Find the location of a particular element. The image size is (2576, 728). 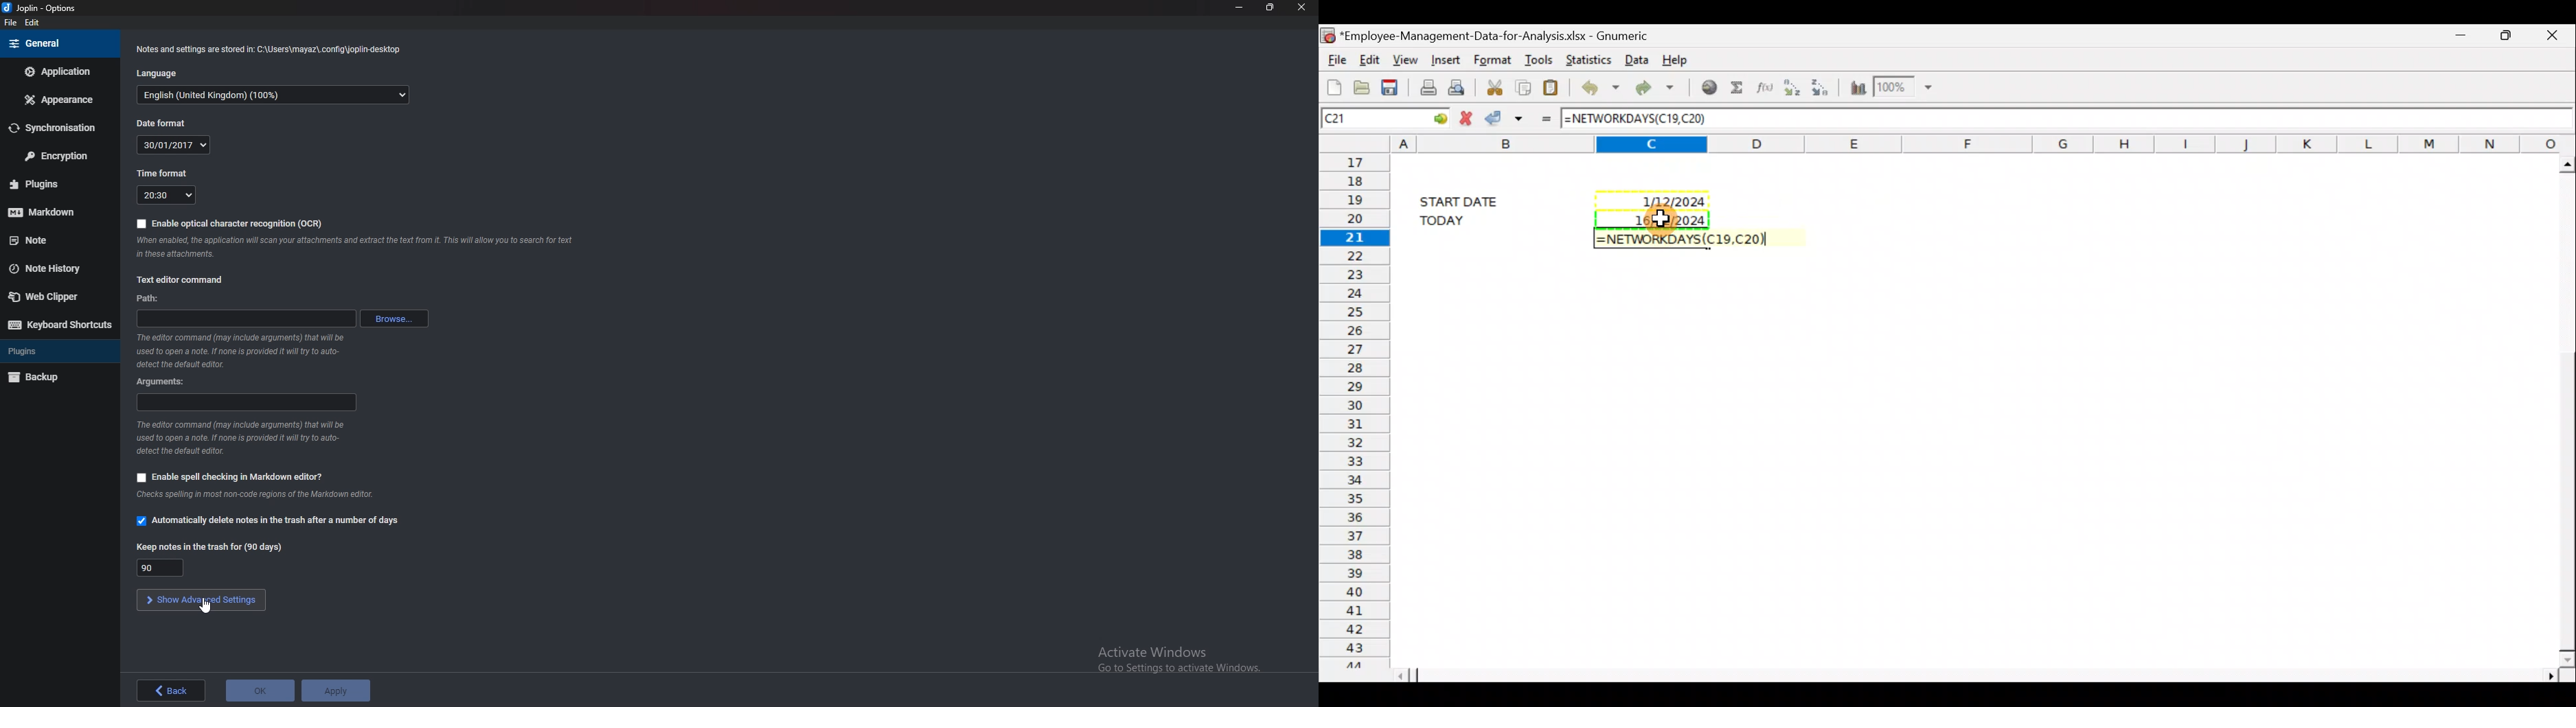

path is located at coordinates (152, 299).